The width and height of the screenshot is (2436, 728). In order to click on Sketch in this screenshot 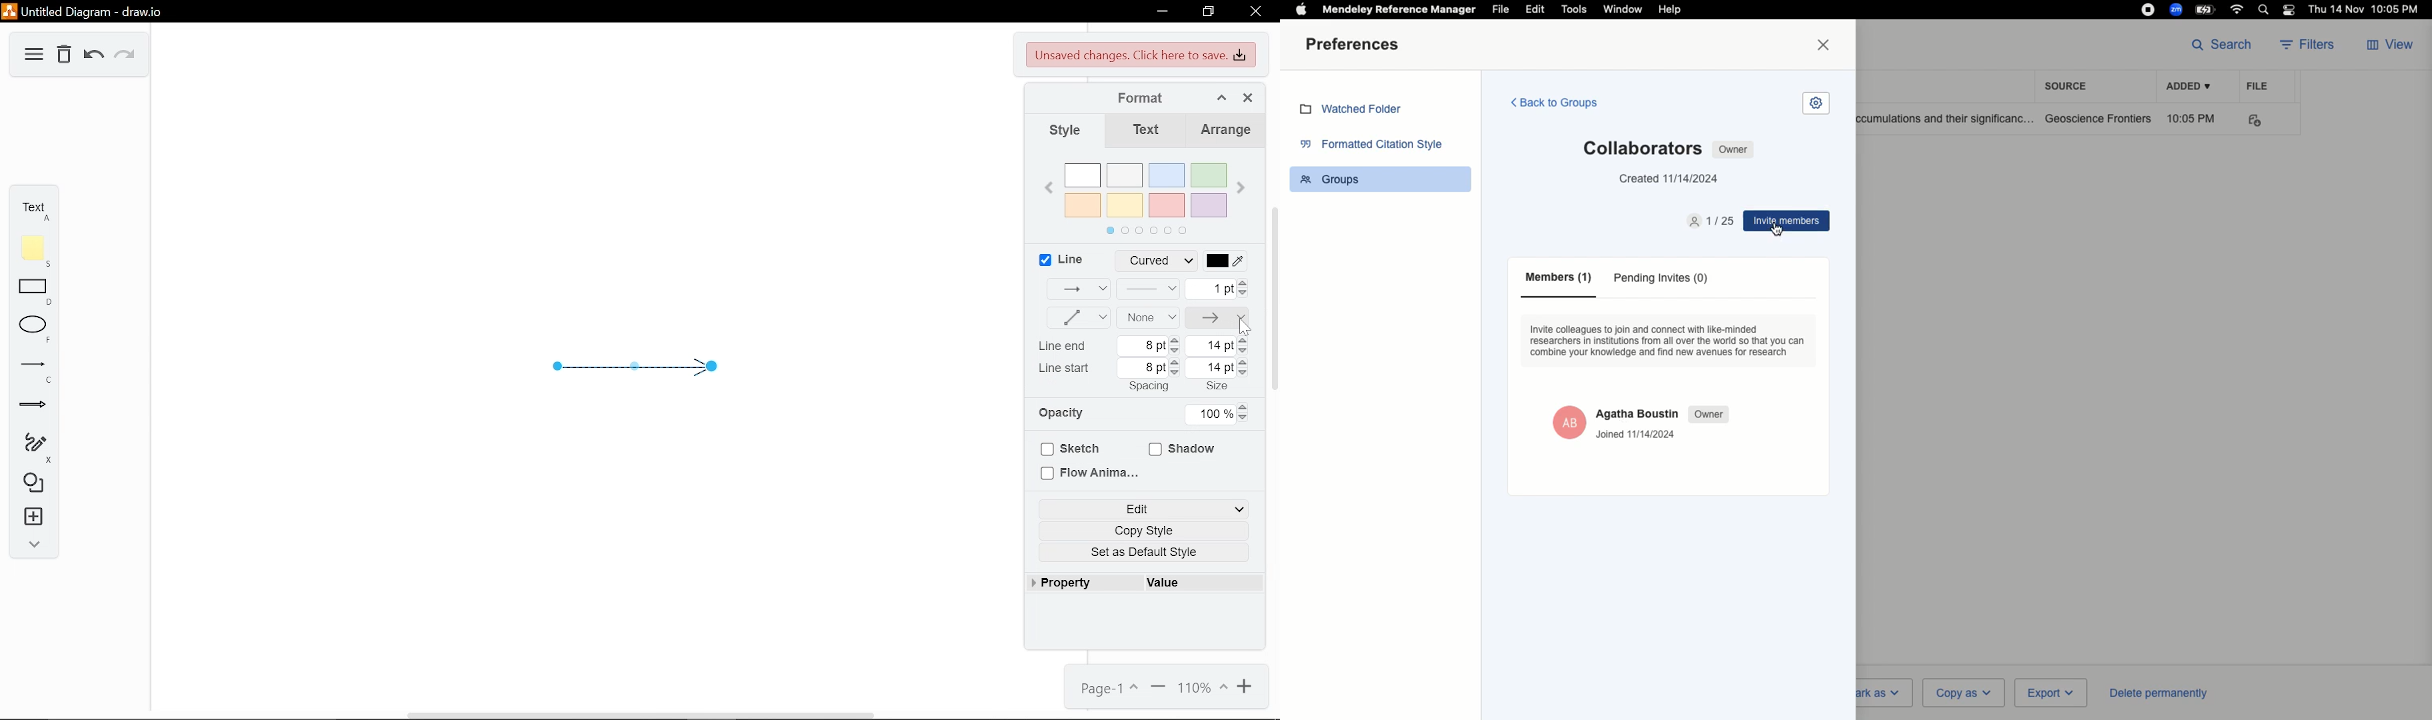, I will do `click(1069, 449)`.